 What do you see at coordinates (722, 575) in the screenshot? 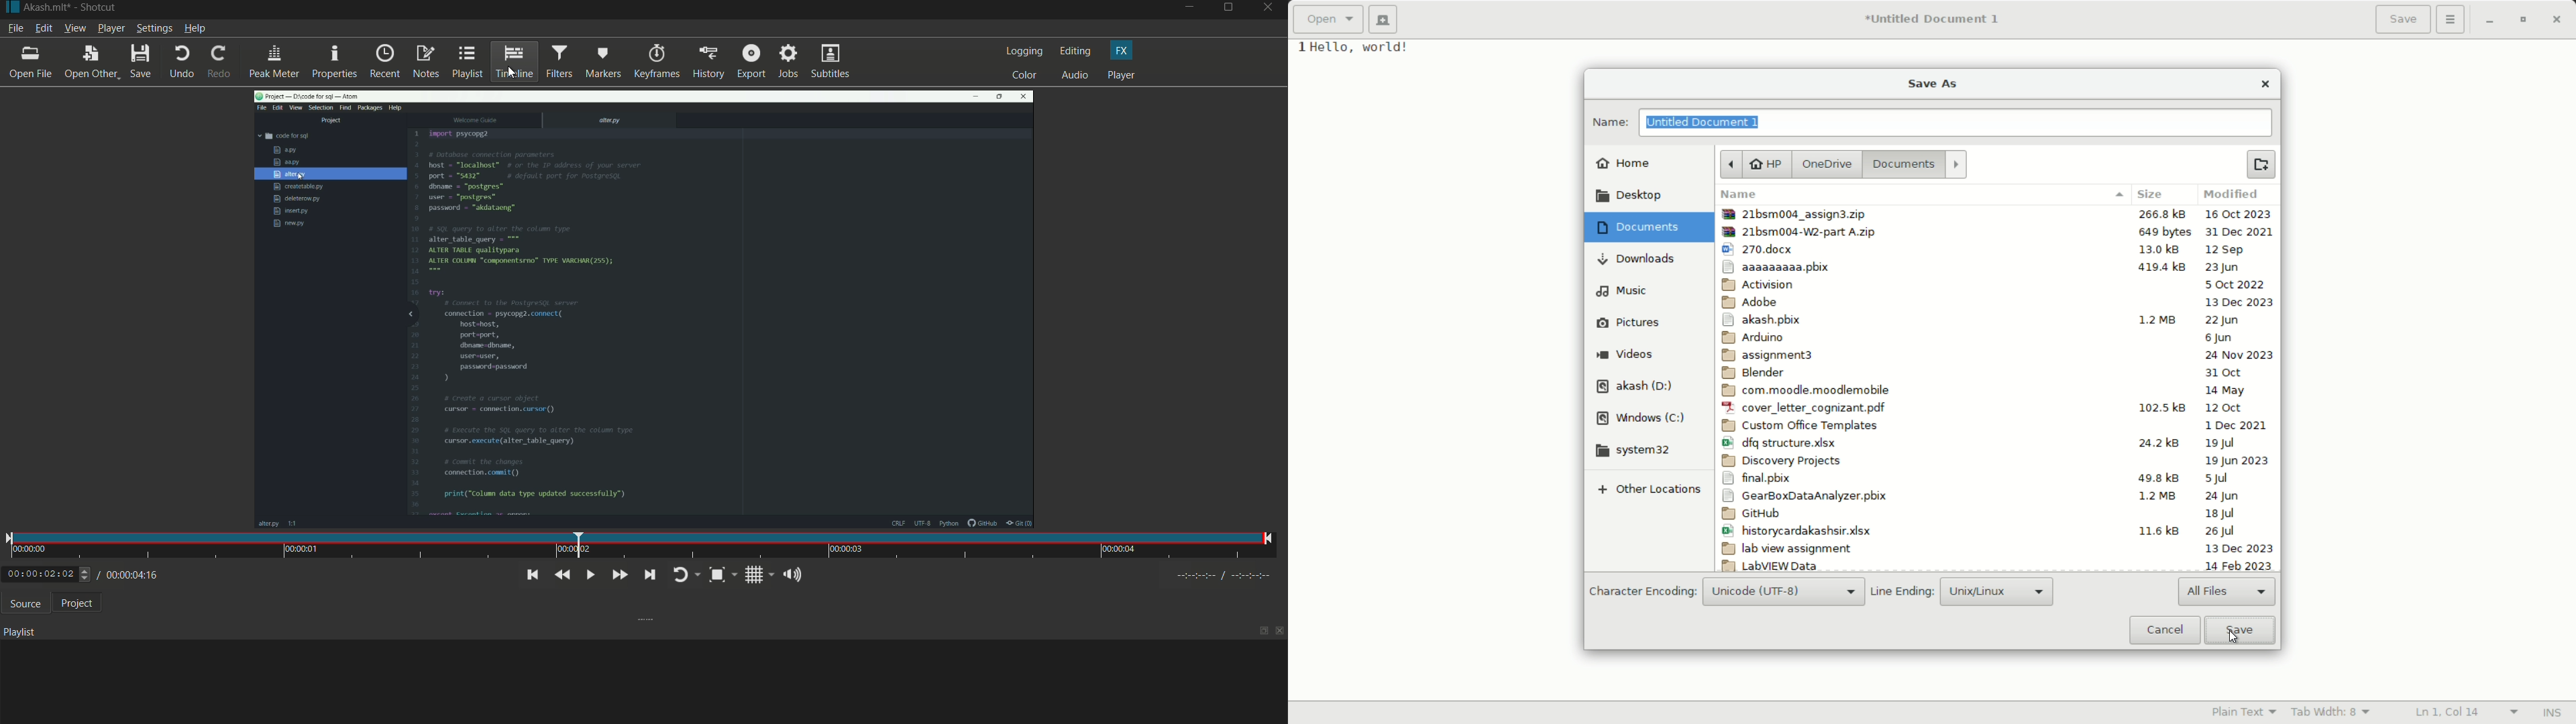
I see `toggle zoom` at bounding box center [722, 575].